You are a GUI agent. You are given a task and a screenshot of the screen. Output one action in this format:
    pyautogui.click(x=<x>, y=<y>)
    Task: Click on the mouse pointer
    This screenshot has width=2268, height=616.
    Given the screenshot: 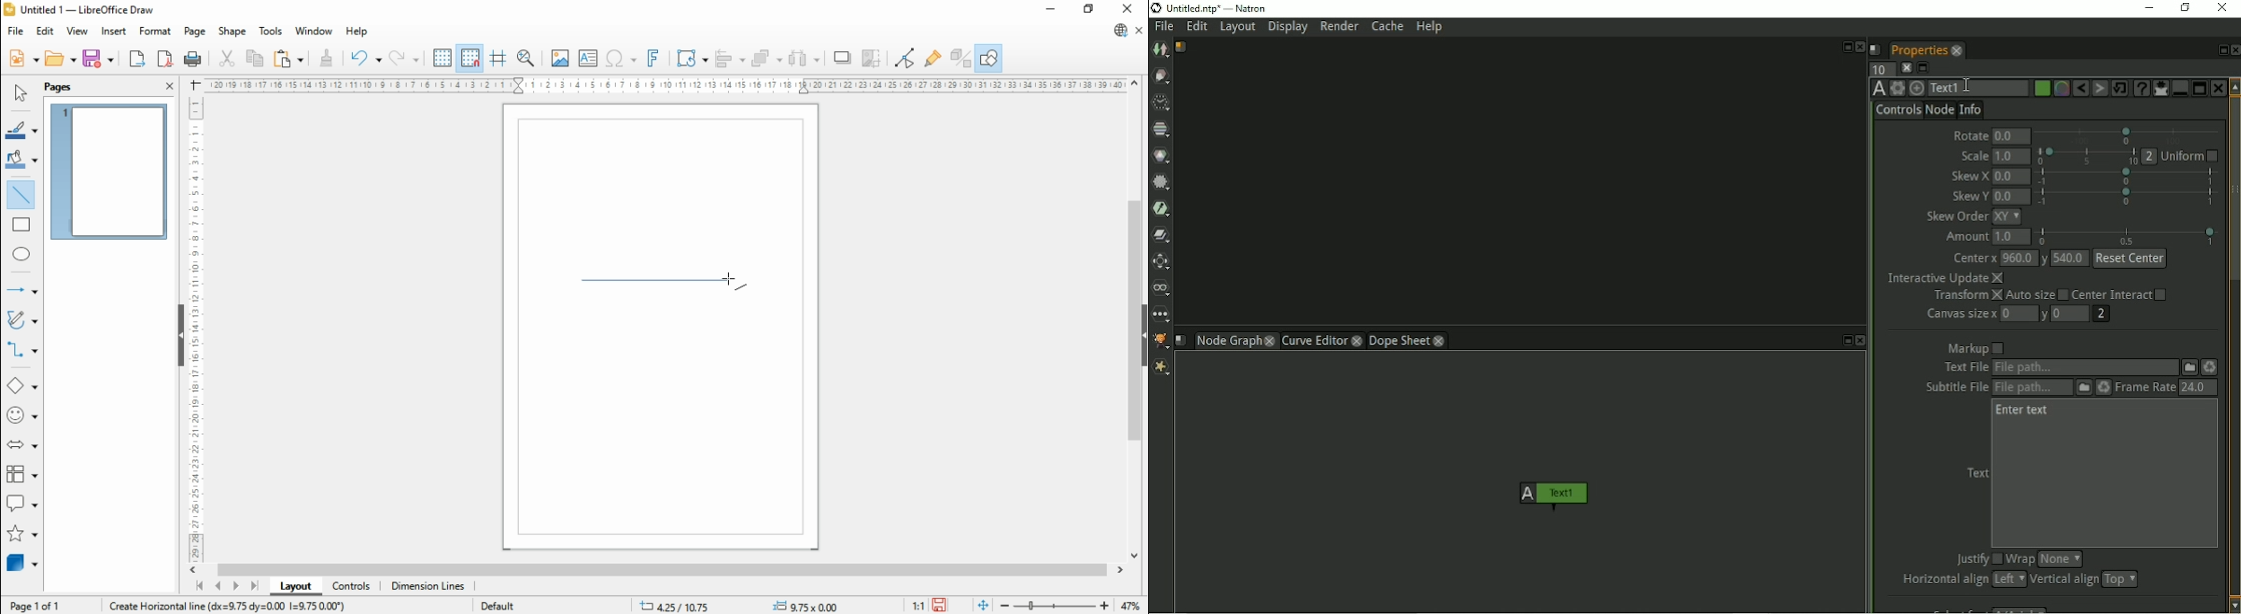 What is the action you would take?
    pyautogui.click(x=734, y=281)
    